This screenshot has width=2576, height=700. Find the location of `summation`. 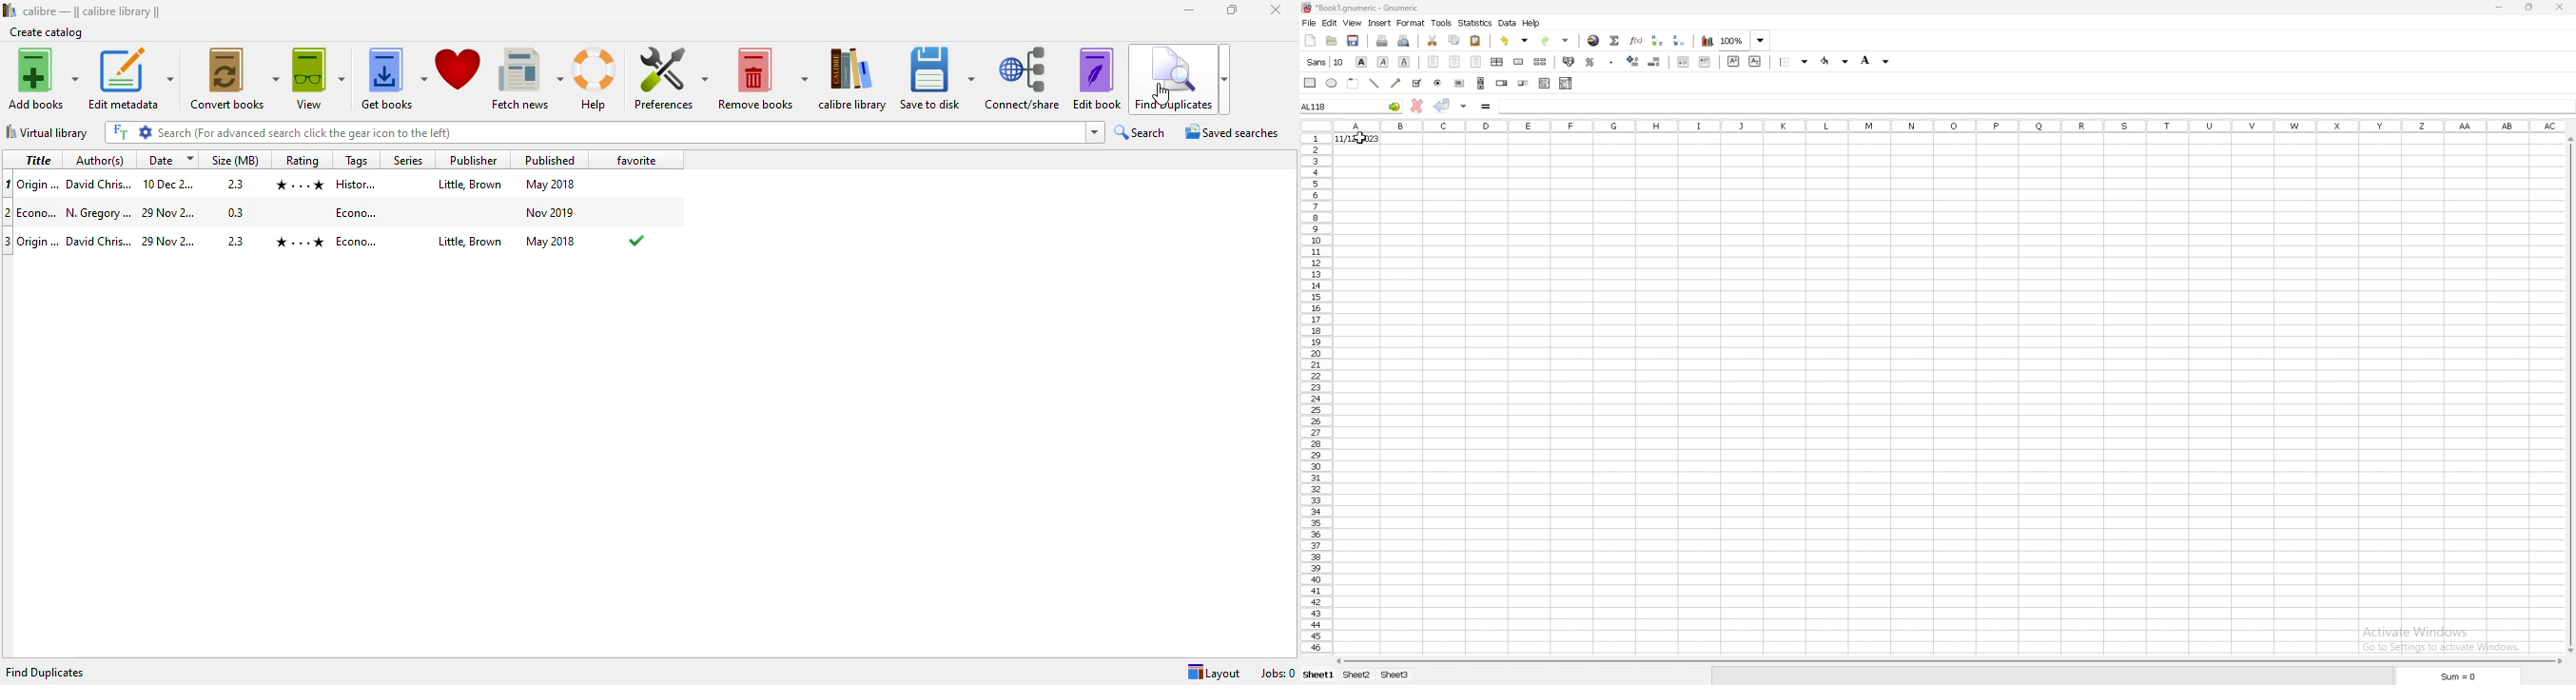

summation is located at coordinates (1615, 40).